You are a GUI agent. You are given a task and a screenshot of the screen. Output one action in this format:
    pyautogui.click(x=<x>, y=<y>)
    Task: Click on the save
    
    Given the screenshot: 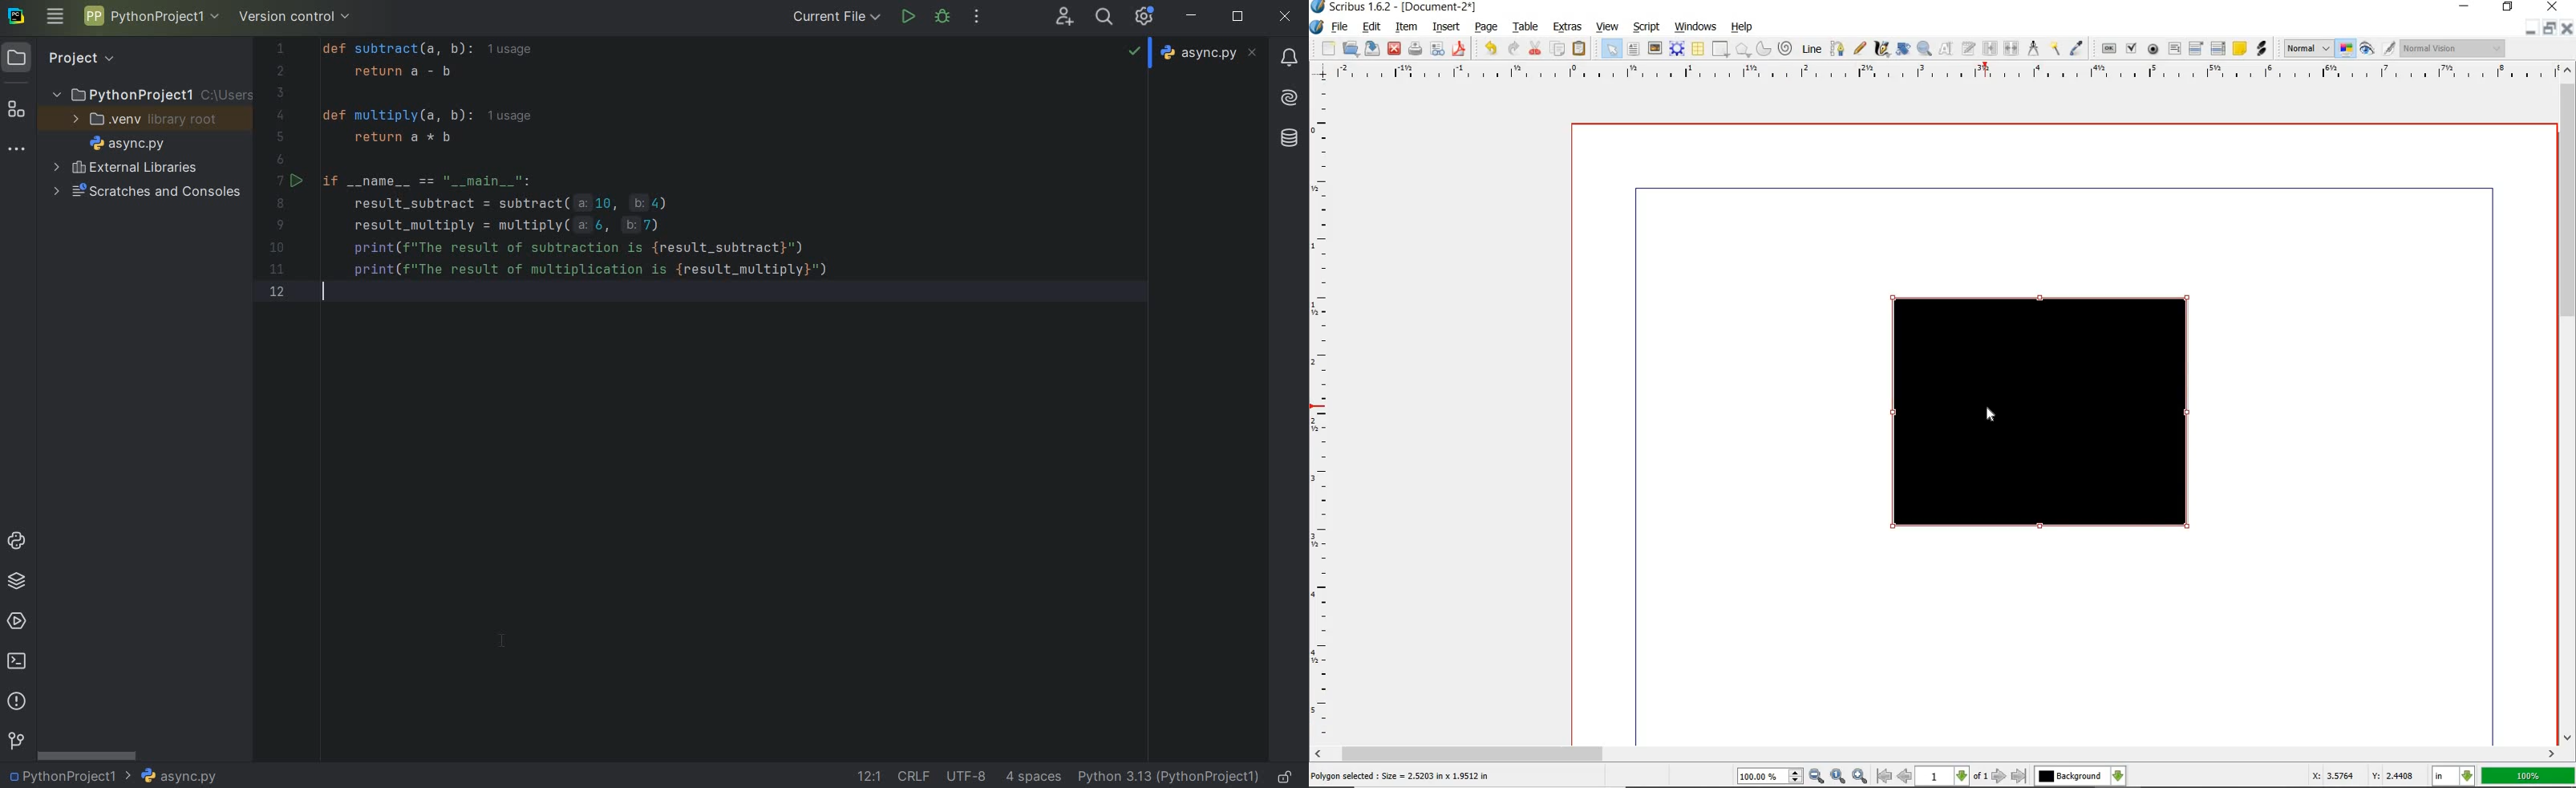 What is the action you would take?
    pyautogui.click(x=1371, y=50)
    